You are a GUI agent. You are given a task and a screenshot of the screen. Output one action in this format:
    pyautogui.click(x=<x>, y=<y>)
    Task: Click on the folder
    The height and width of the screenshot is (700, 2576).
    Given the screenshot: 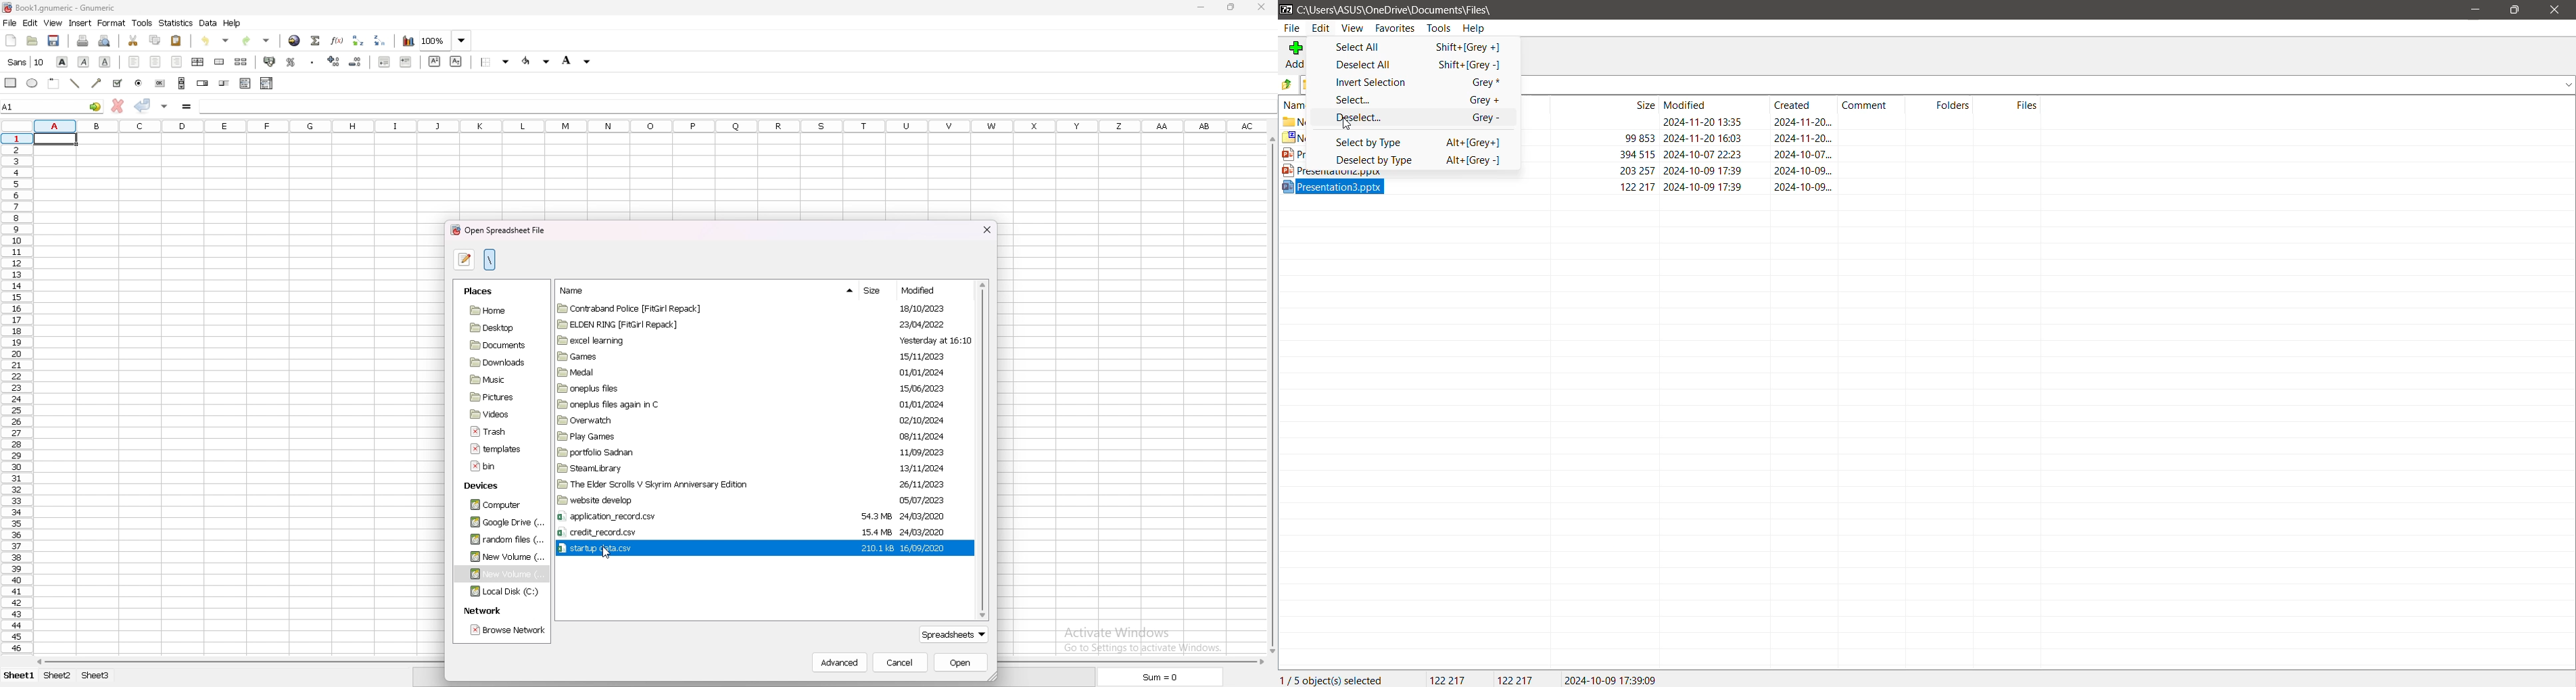 What is the action you would take?
    pyautogui.click(x=501, y=557)
    